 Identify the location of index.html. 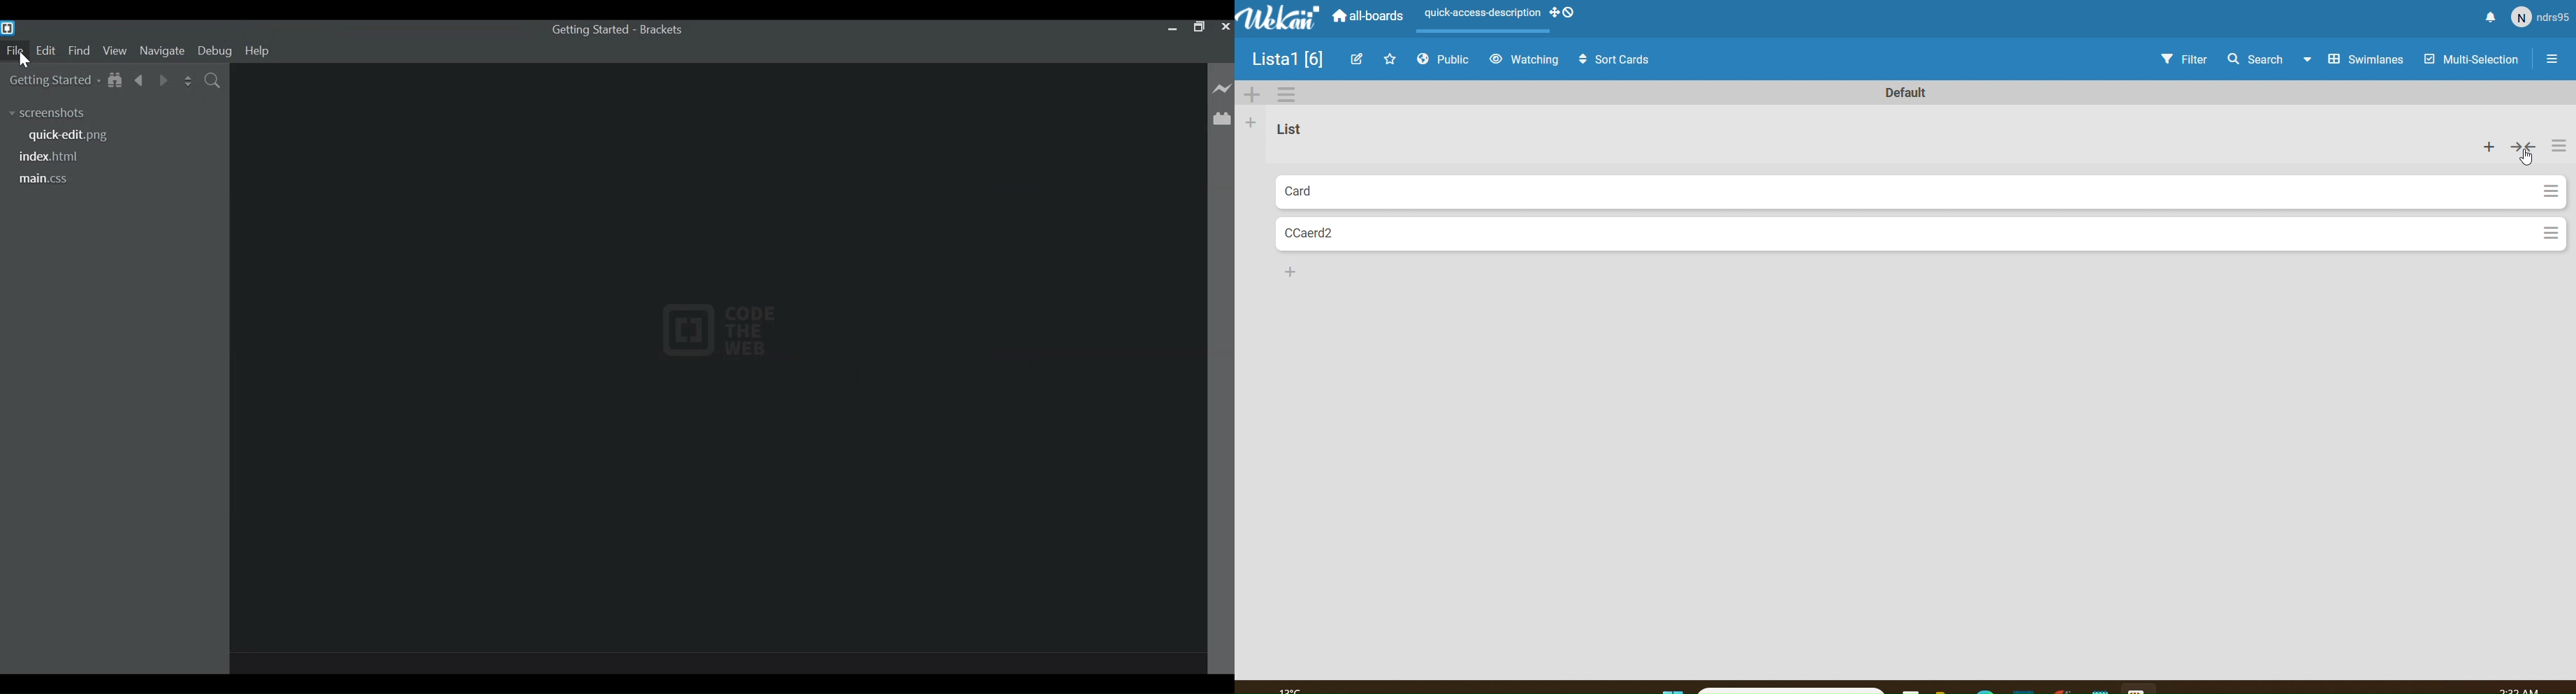
(53, 157).